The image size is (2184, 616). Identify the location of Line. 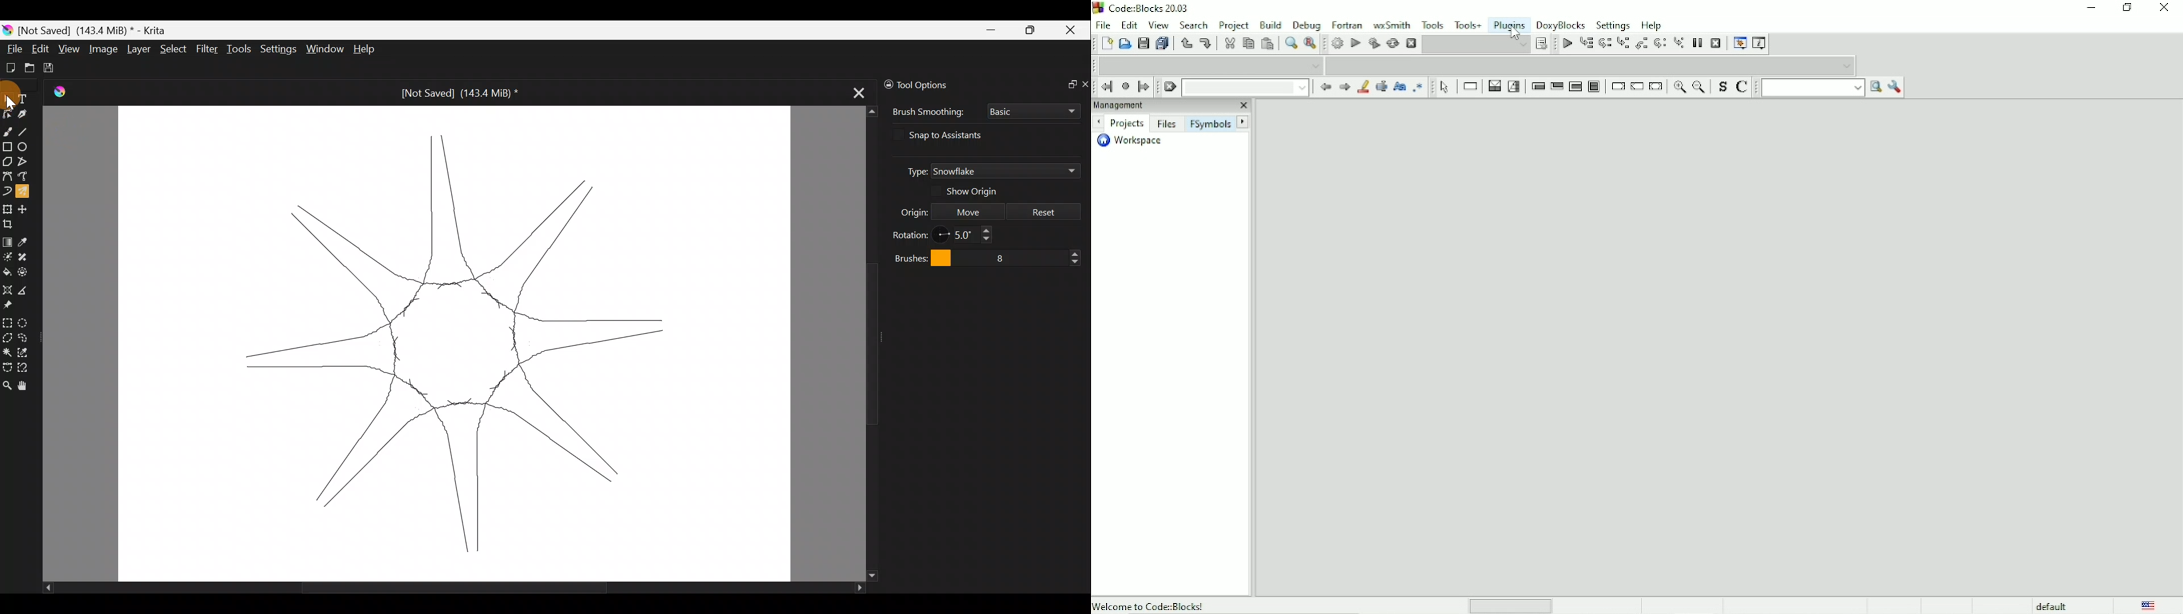
(25, 130).